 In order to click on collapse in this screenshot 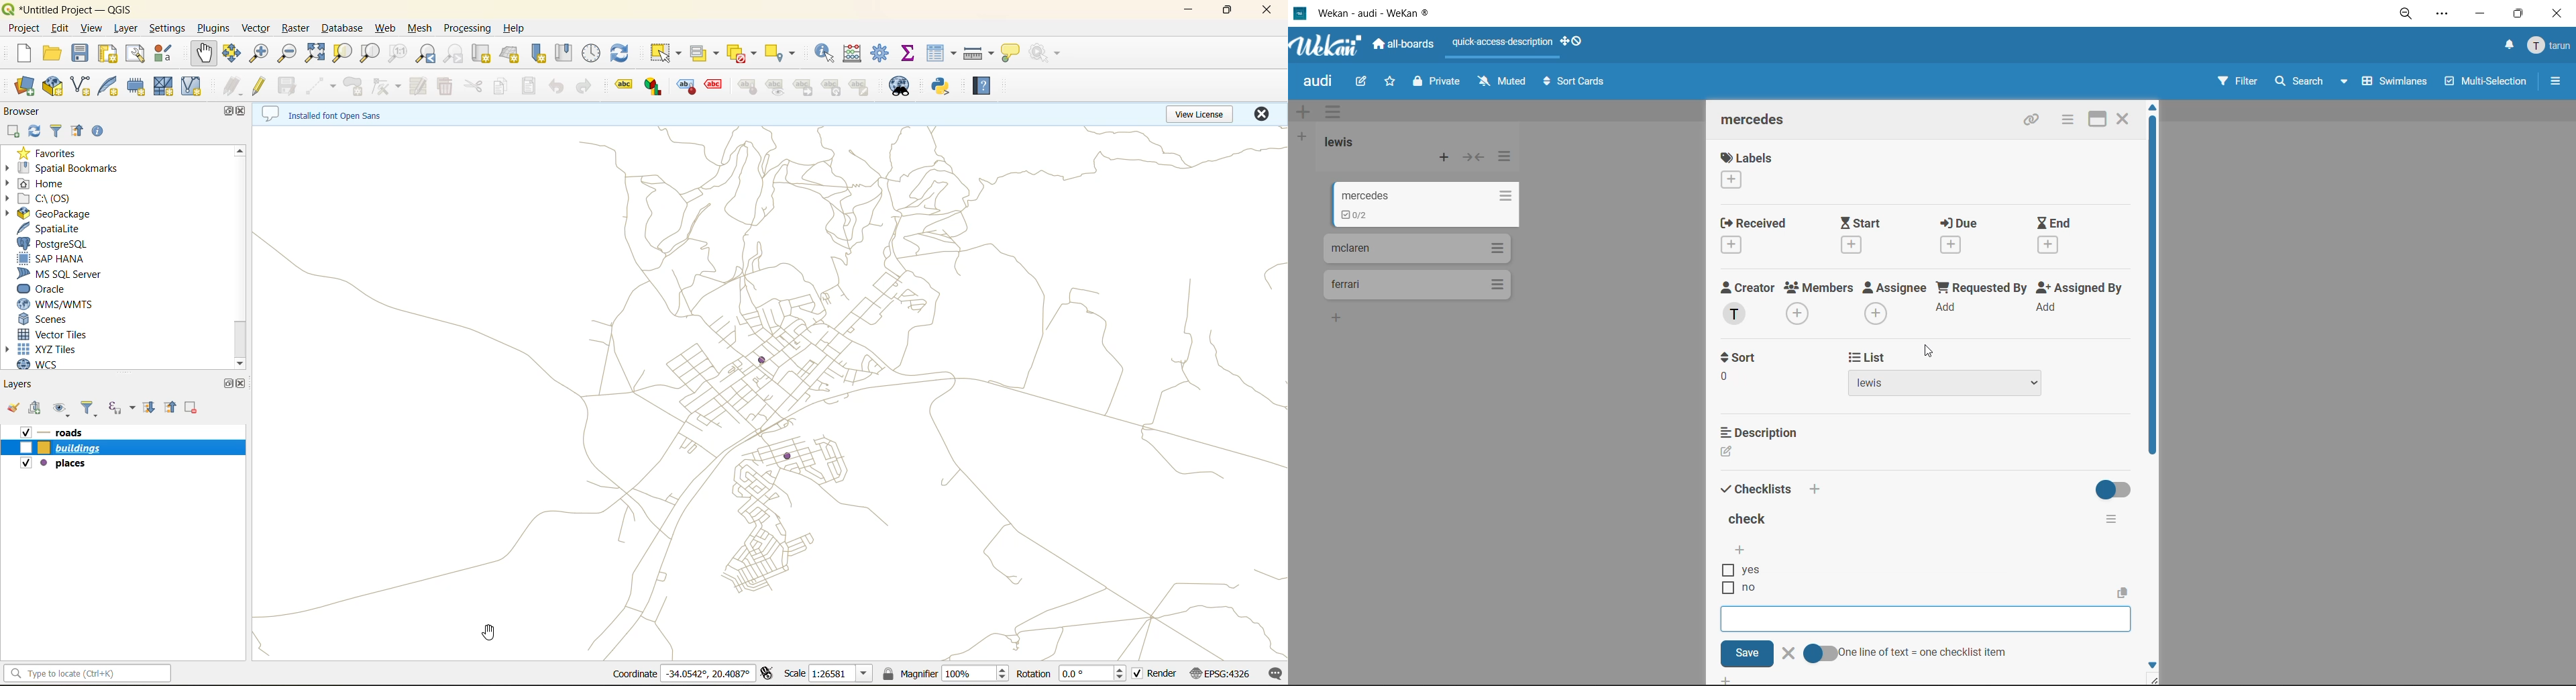, I will do `click(1476, 160)`.